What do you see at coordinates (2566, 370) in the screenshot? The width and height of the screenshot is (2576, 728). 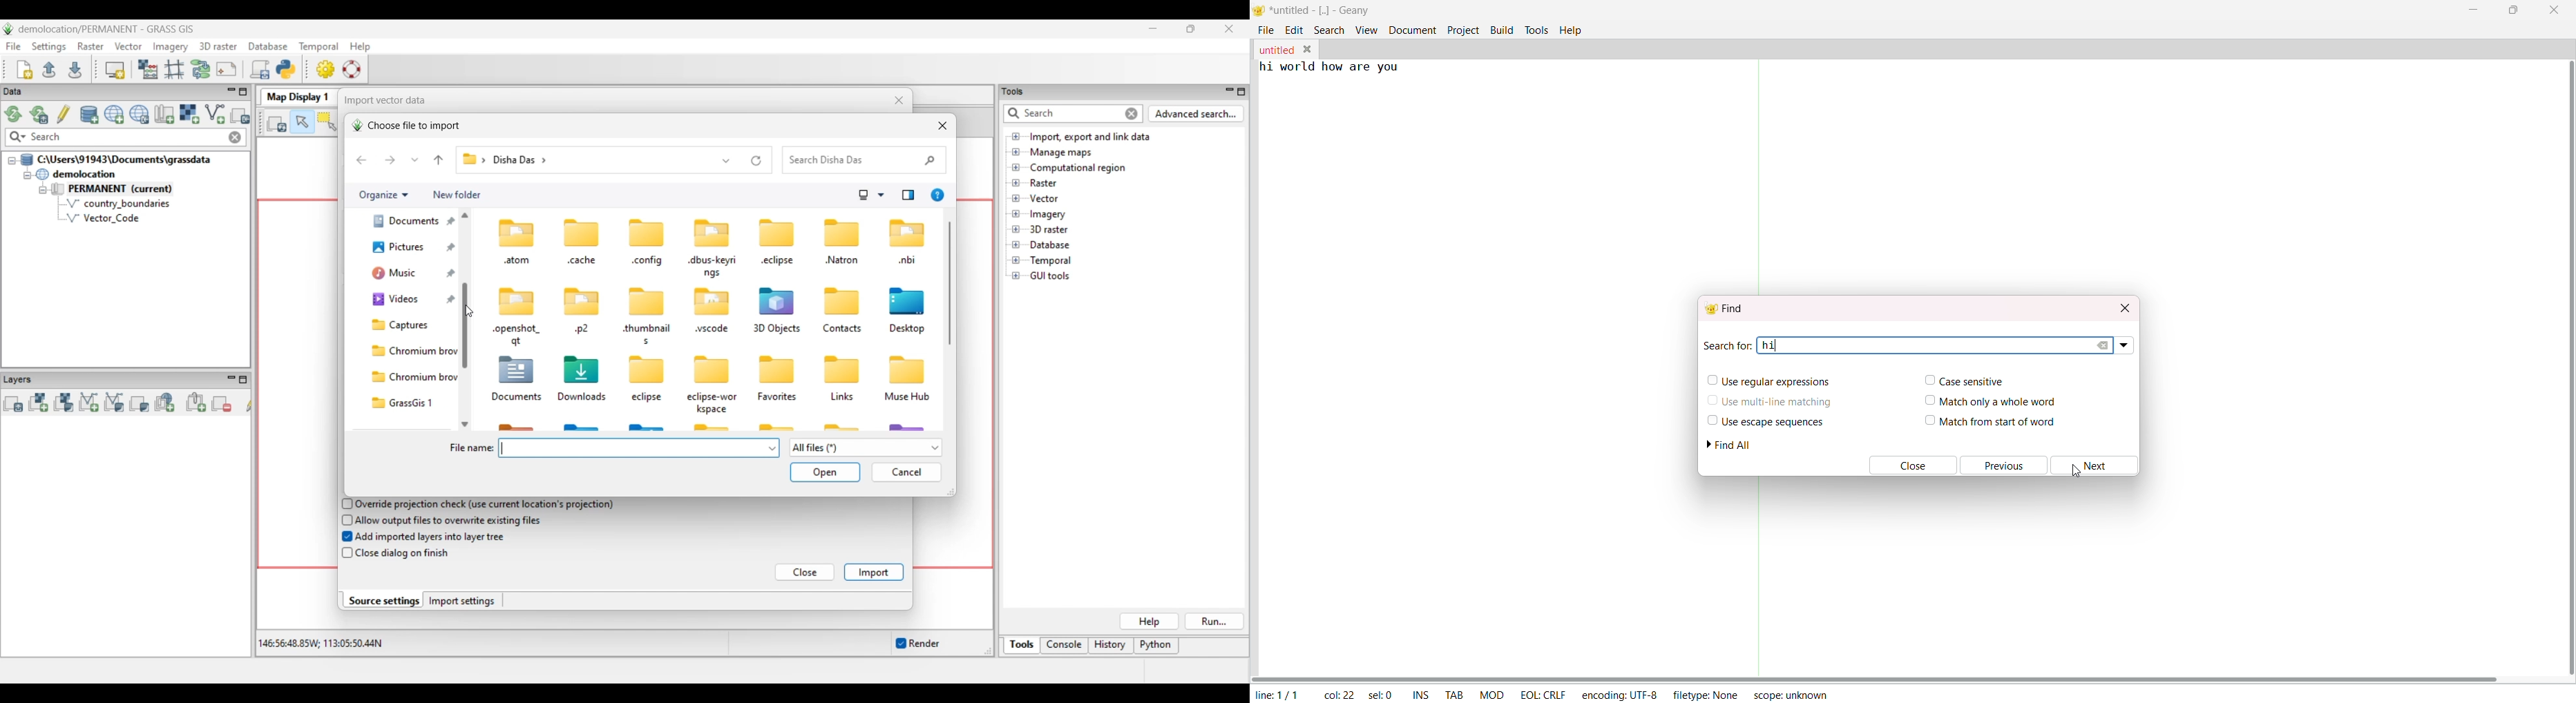 I see `vertical scroll bar` at bounding box center [2566, 370].